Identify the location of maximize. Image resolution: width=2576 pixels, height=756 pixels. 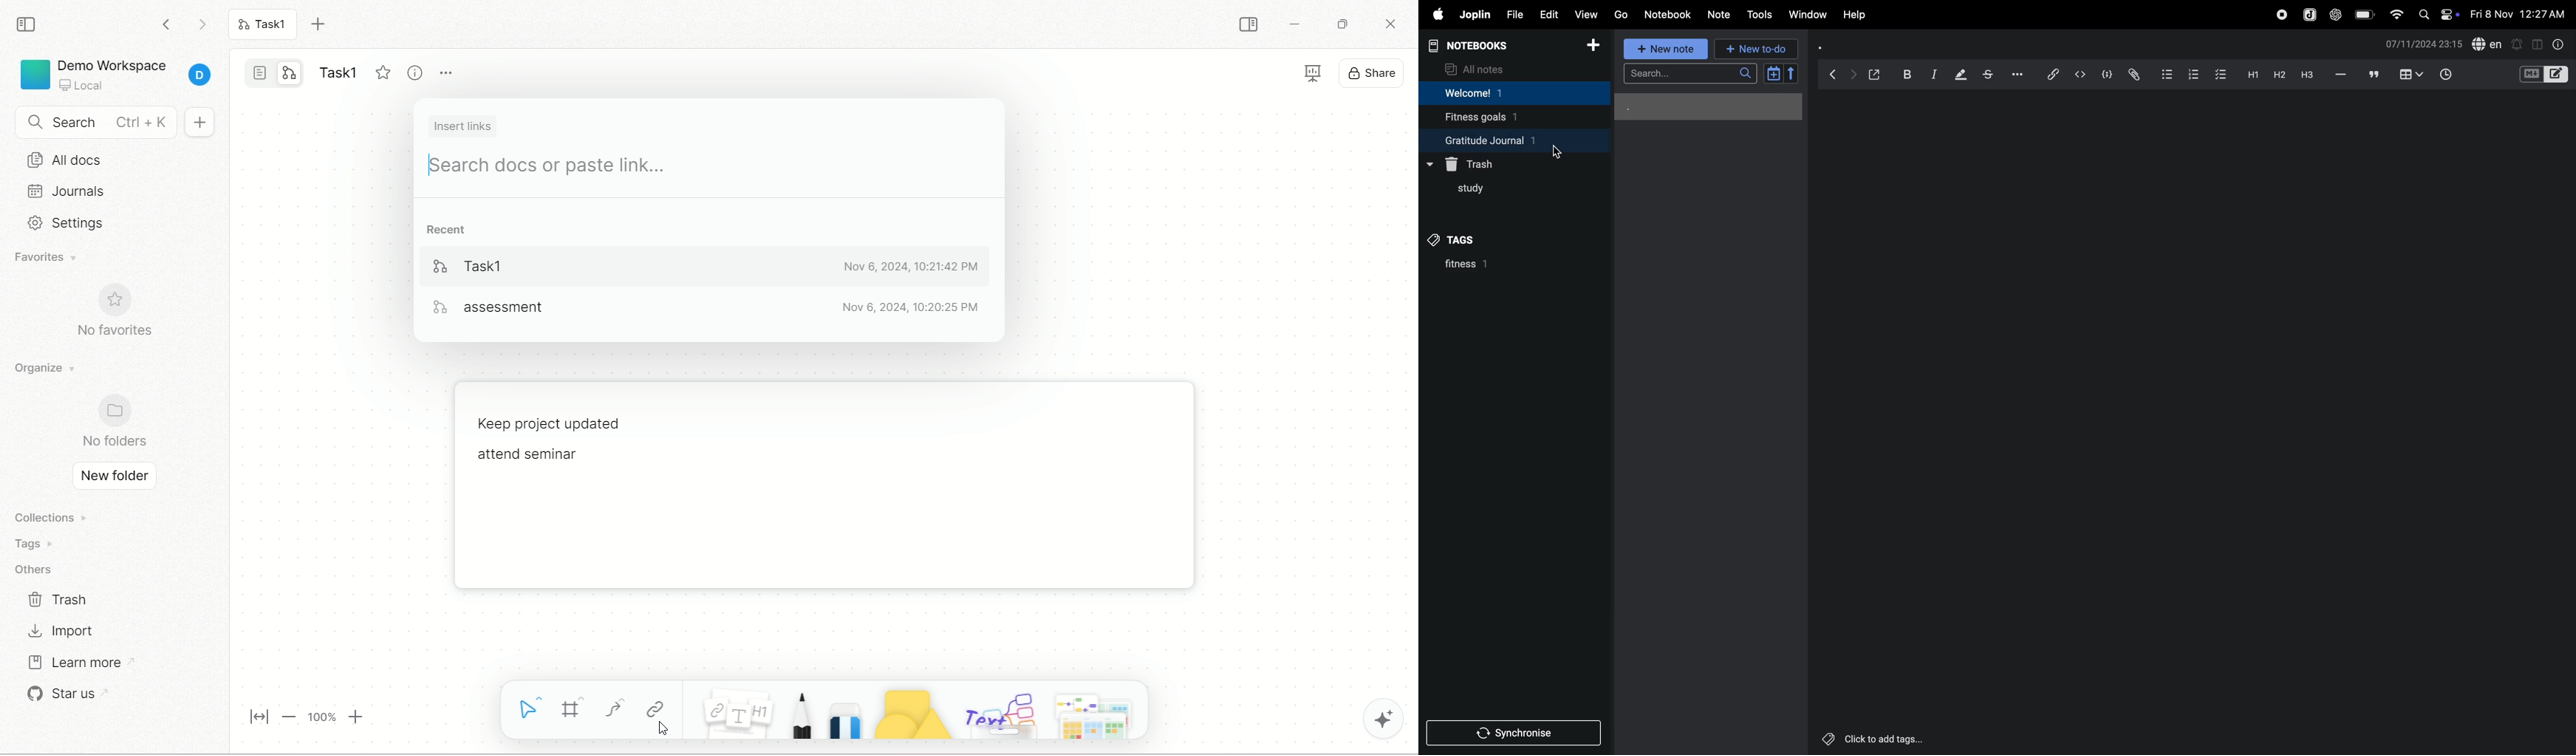
(1340, 23).